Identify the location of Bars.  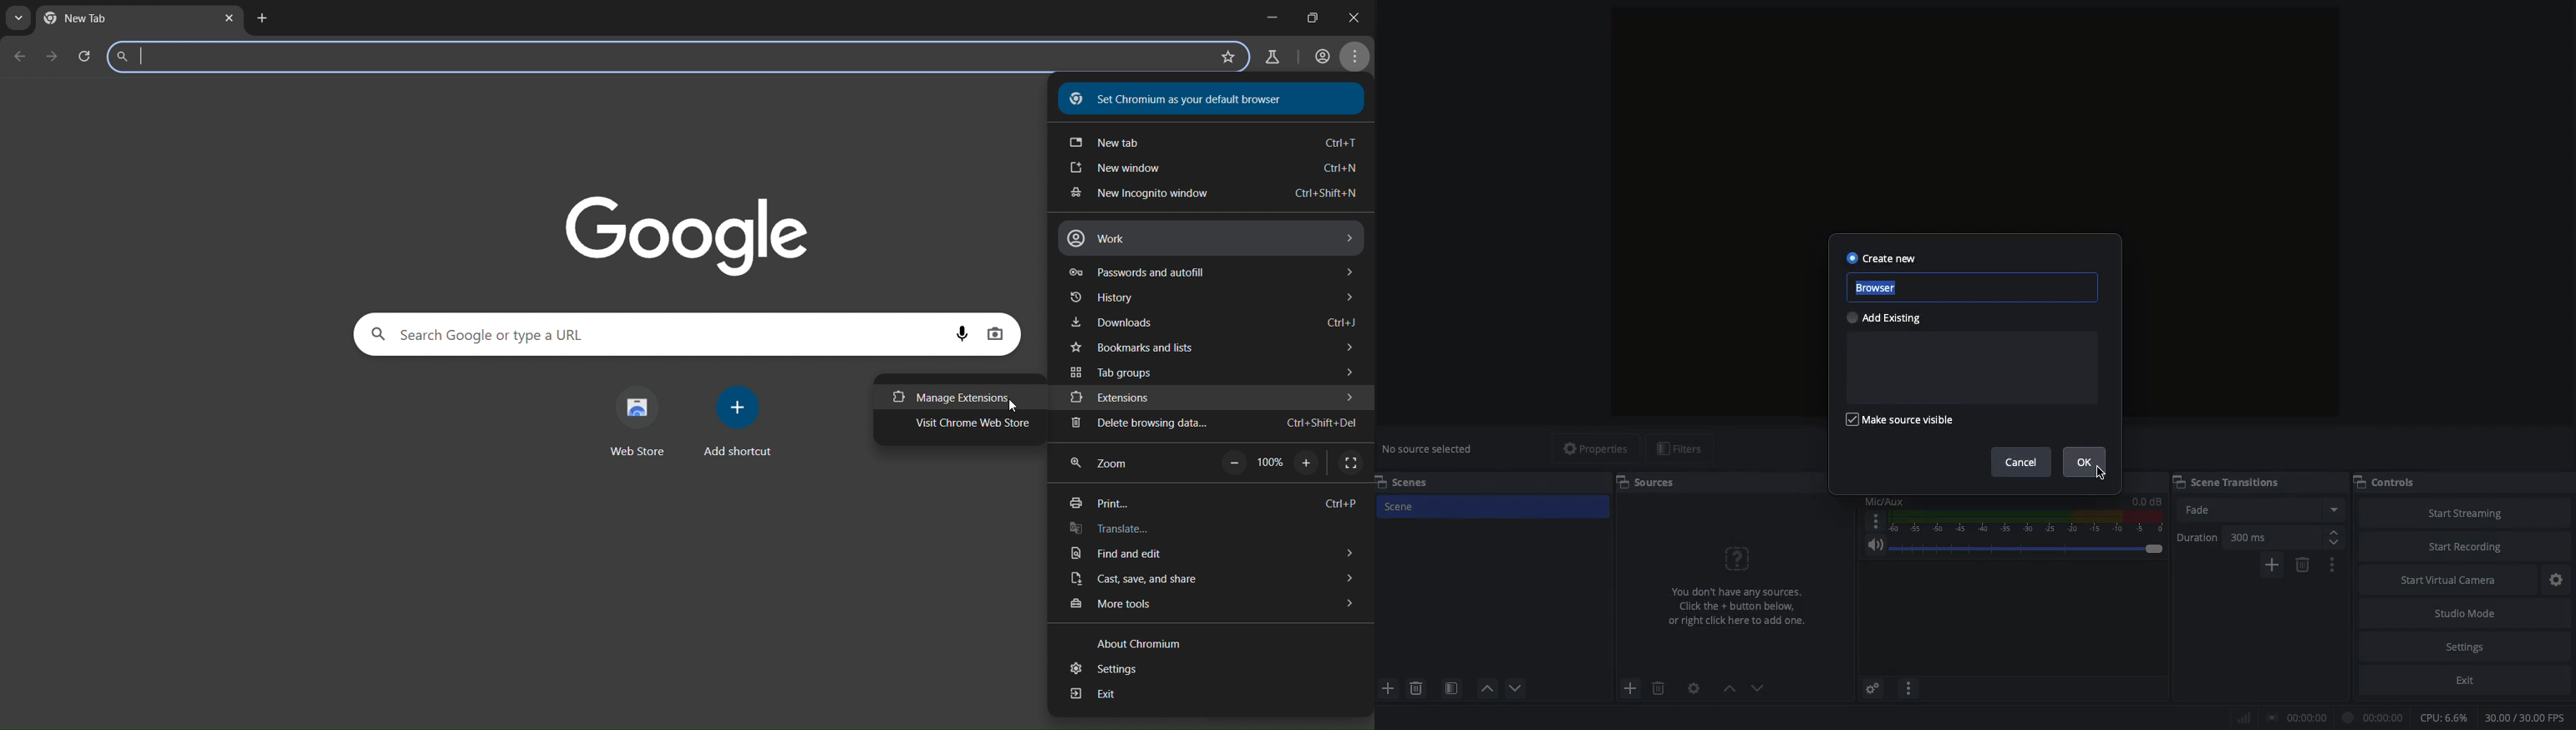
(2241, 718).